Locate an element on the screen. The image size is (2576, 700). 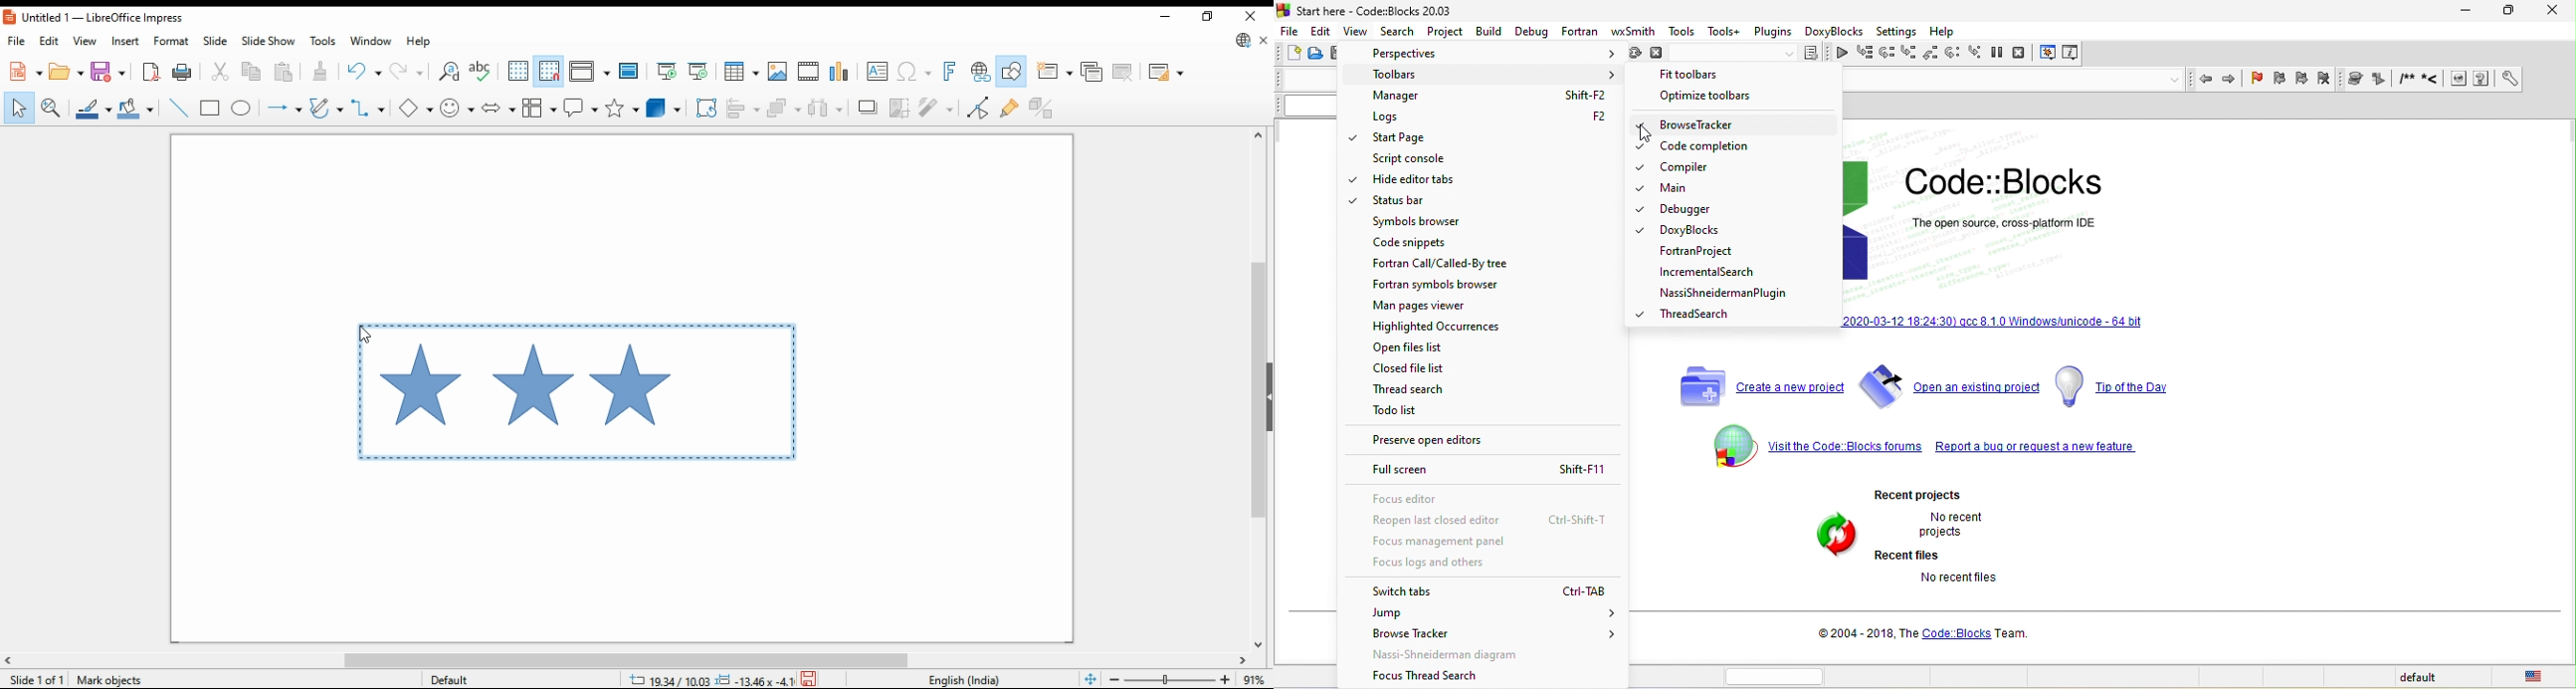
fit toolbars is located at coordinates (1696, 75).